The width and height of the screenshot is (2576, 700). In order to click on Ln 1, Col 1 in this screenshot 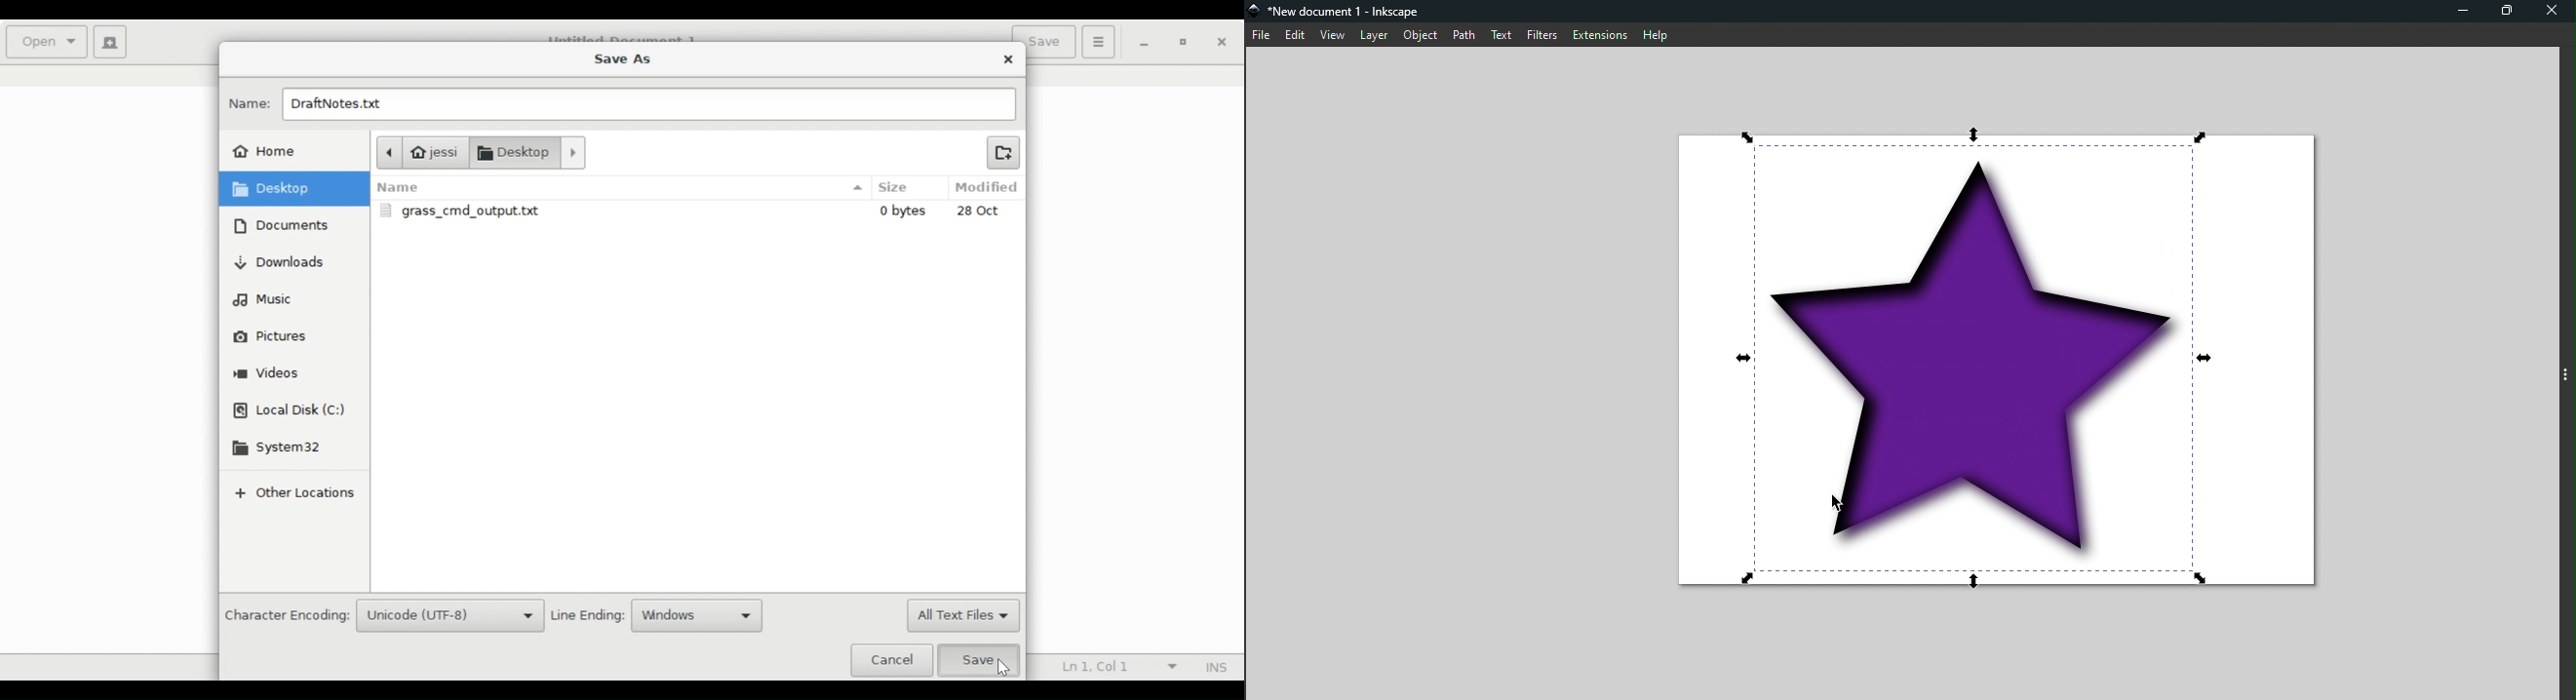, I will do `click(1116, 668)`.